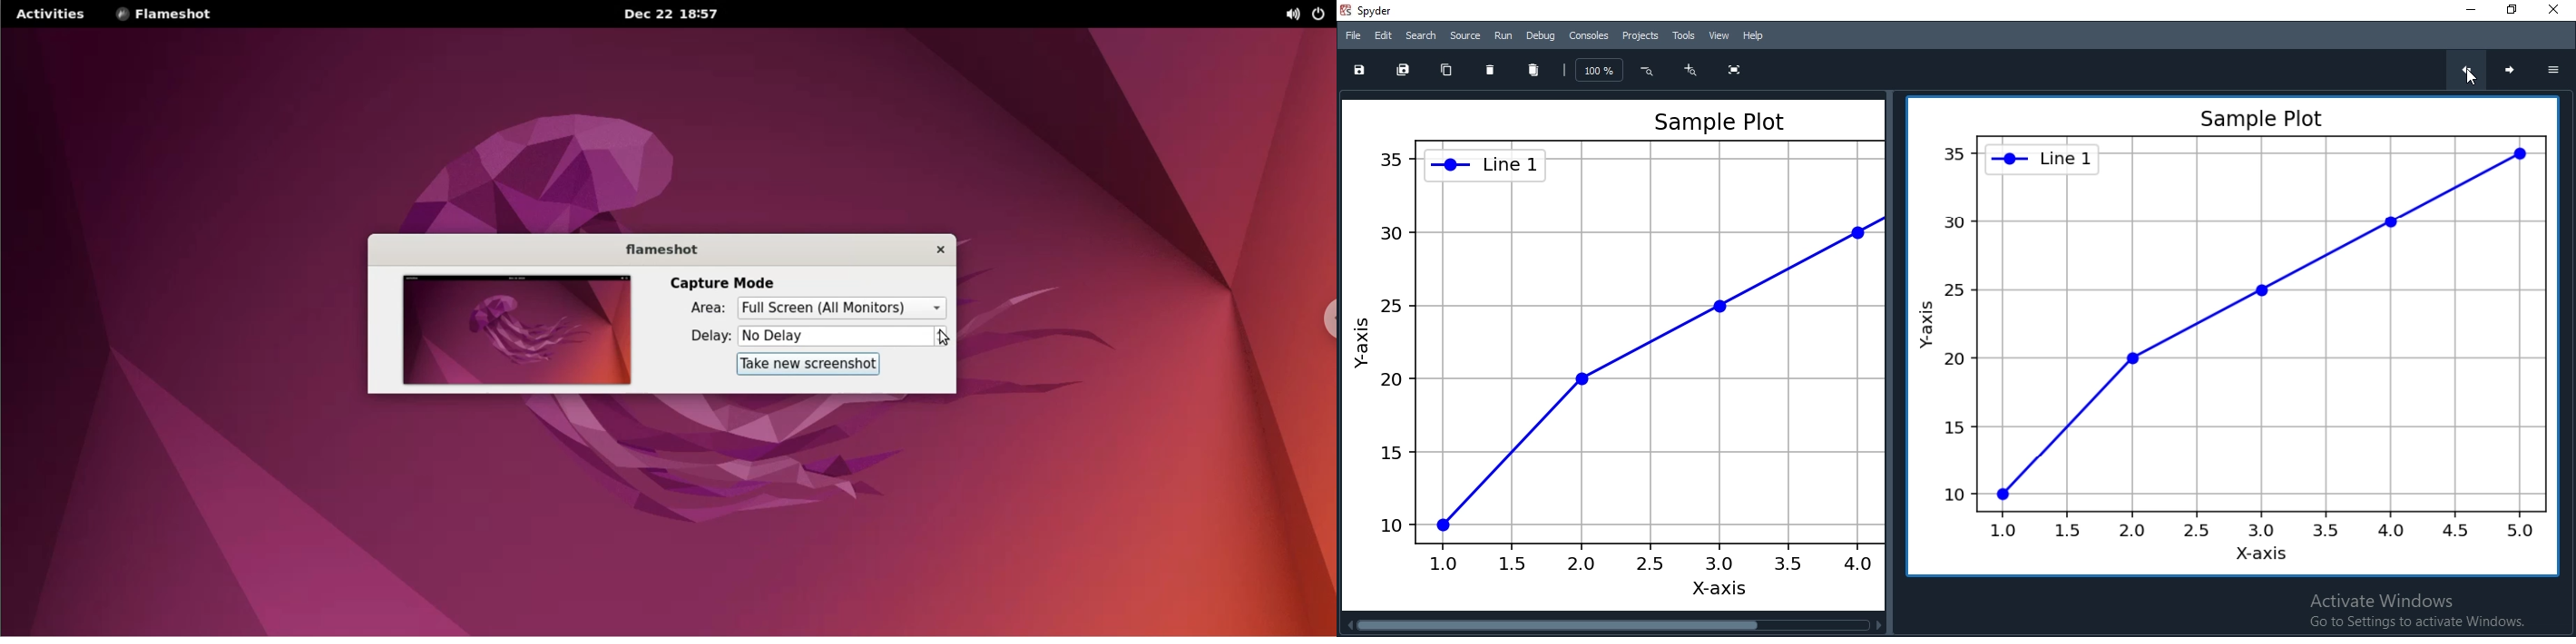 The image size is (2576, 644). Describe the element at coordinates (2554, 12) in the screenshot. I see `Close` at that location.